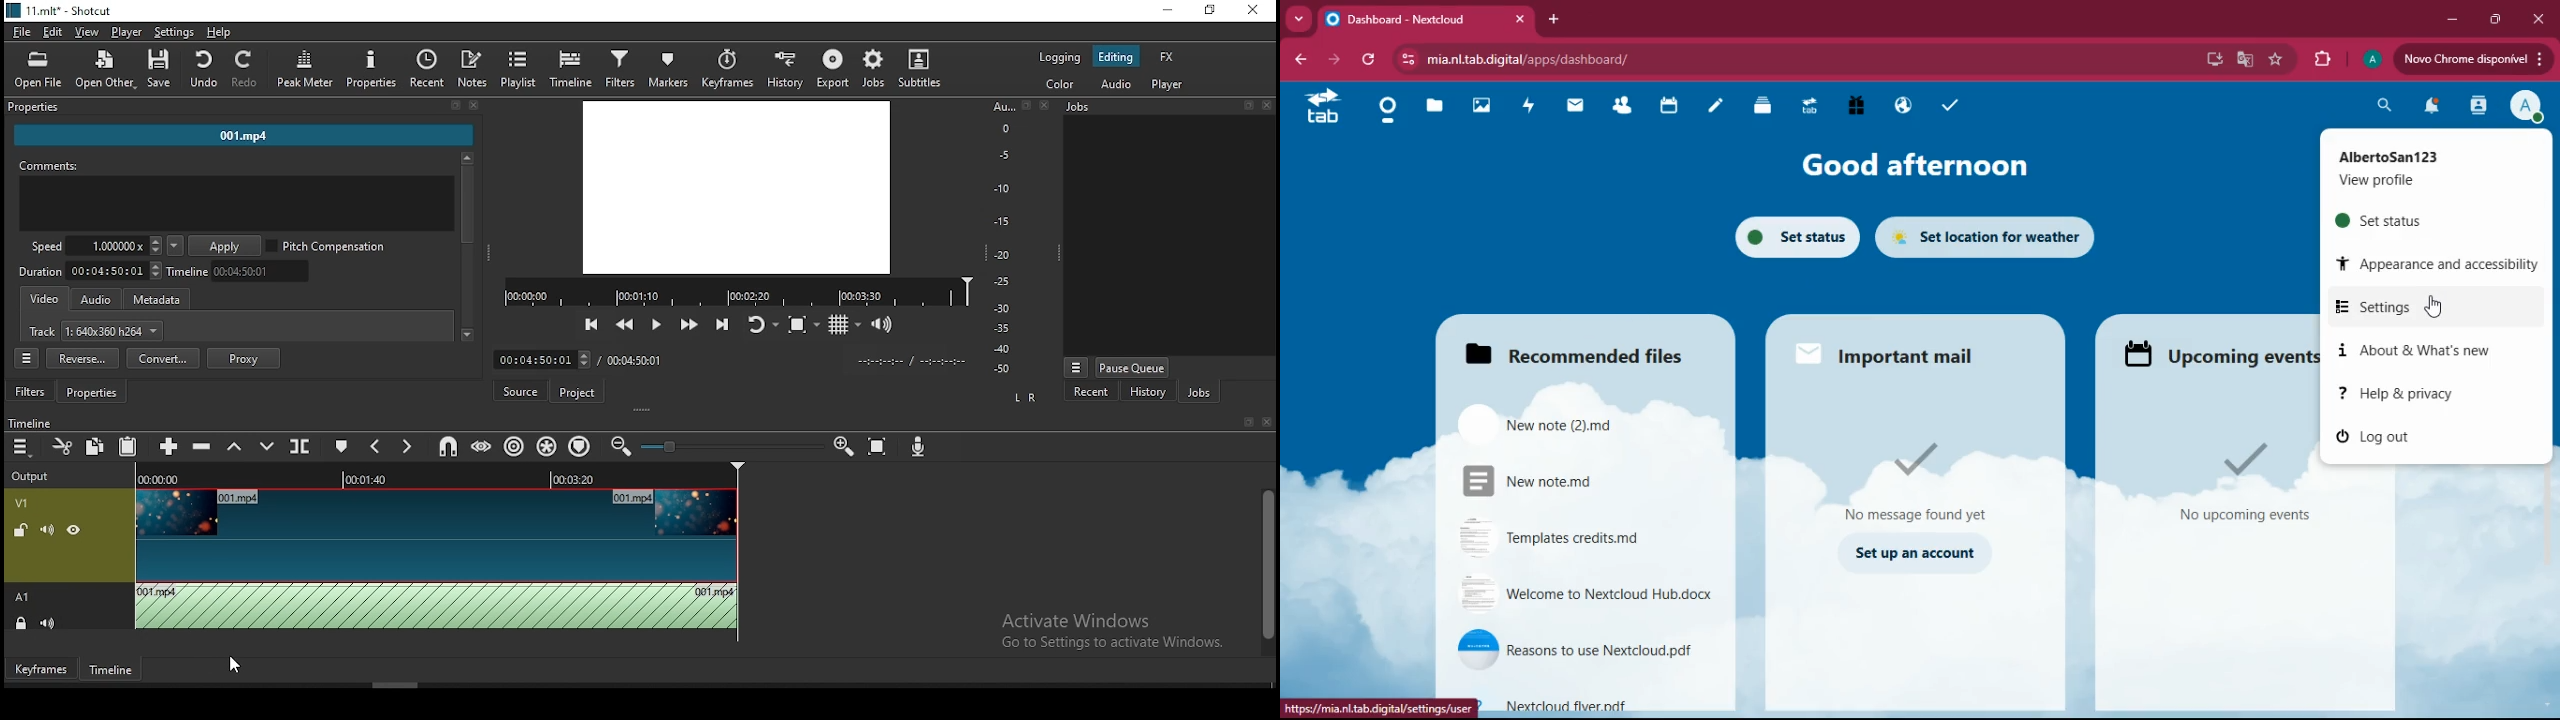 Image resolution: width=2576 pixels, height=728 pixels. What do you see at coordinates (2424, 307) in the screenshot?
I see `settings` at bounding box center [2424, 307].